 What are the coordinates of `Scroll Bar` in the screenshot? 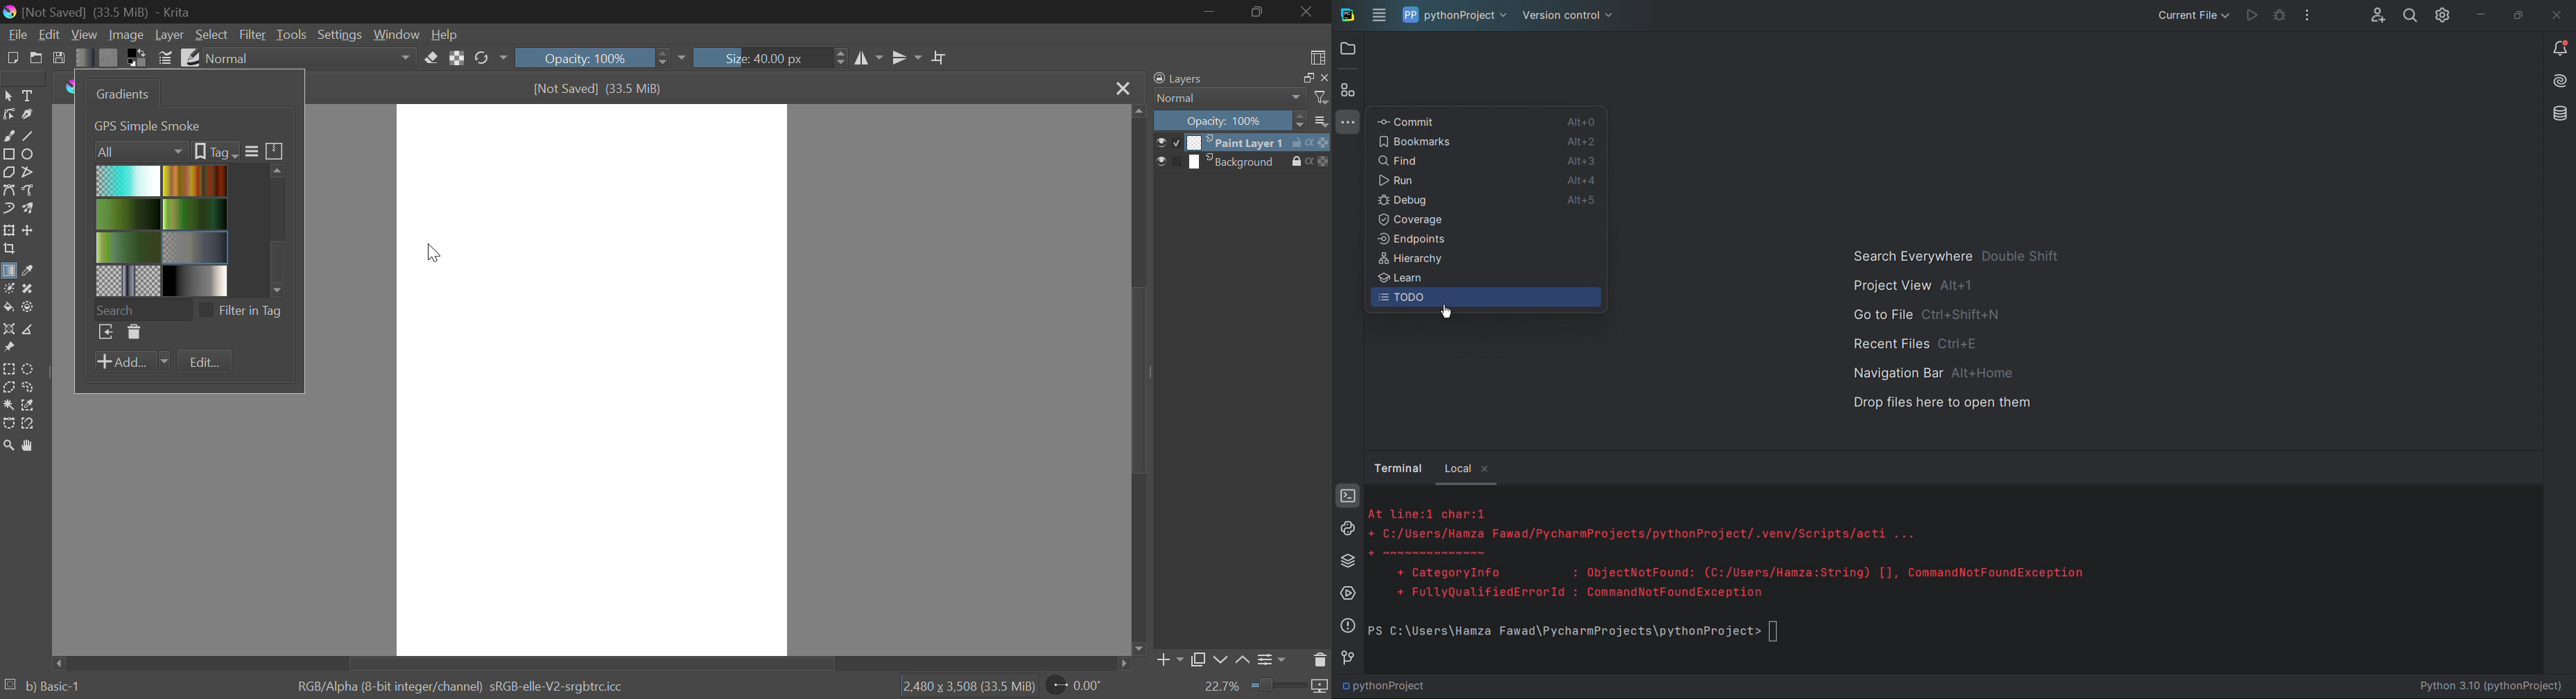 It's located at (1136, 381).